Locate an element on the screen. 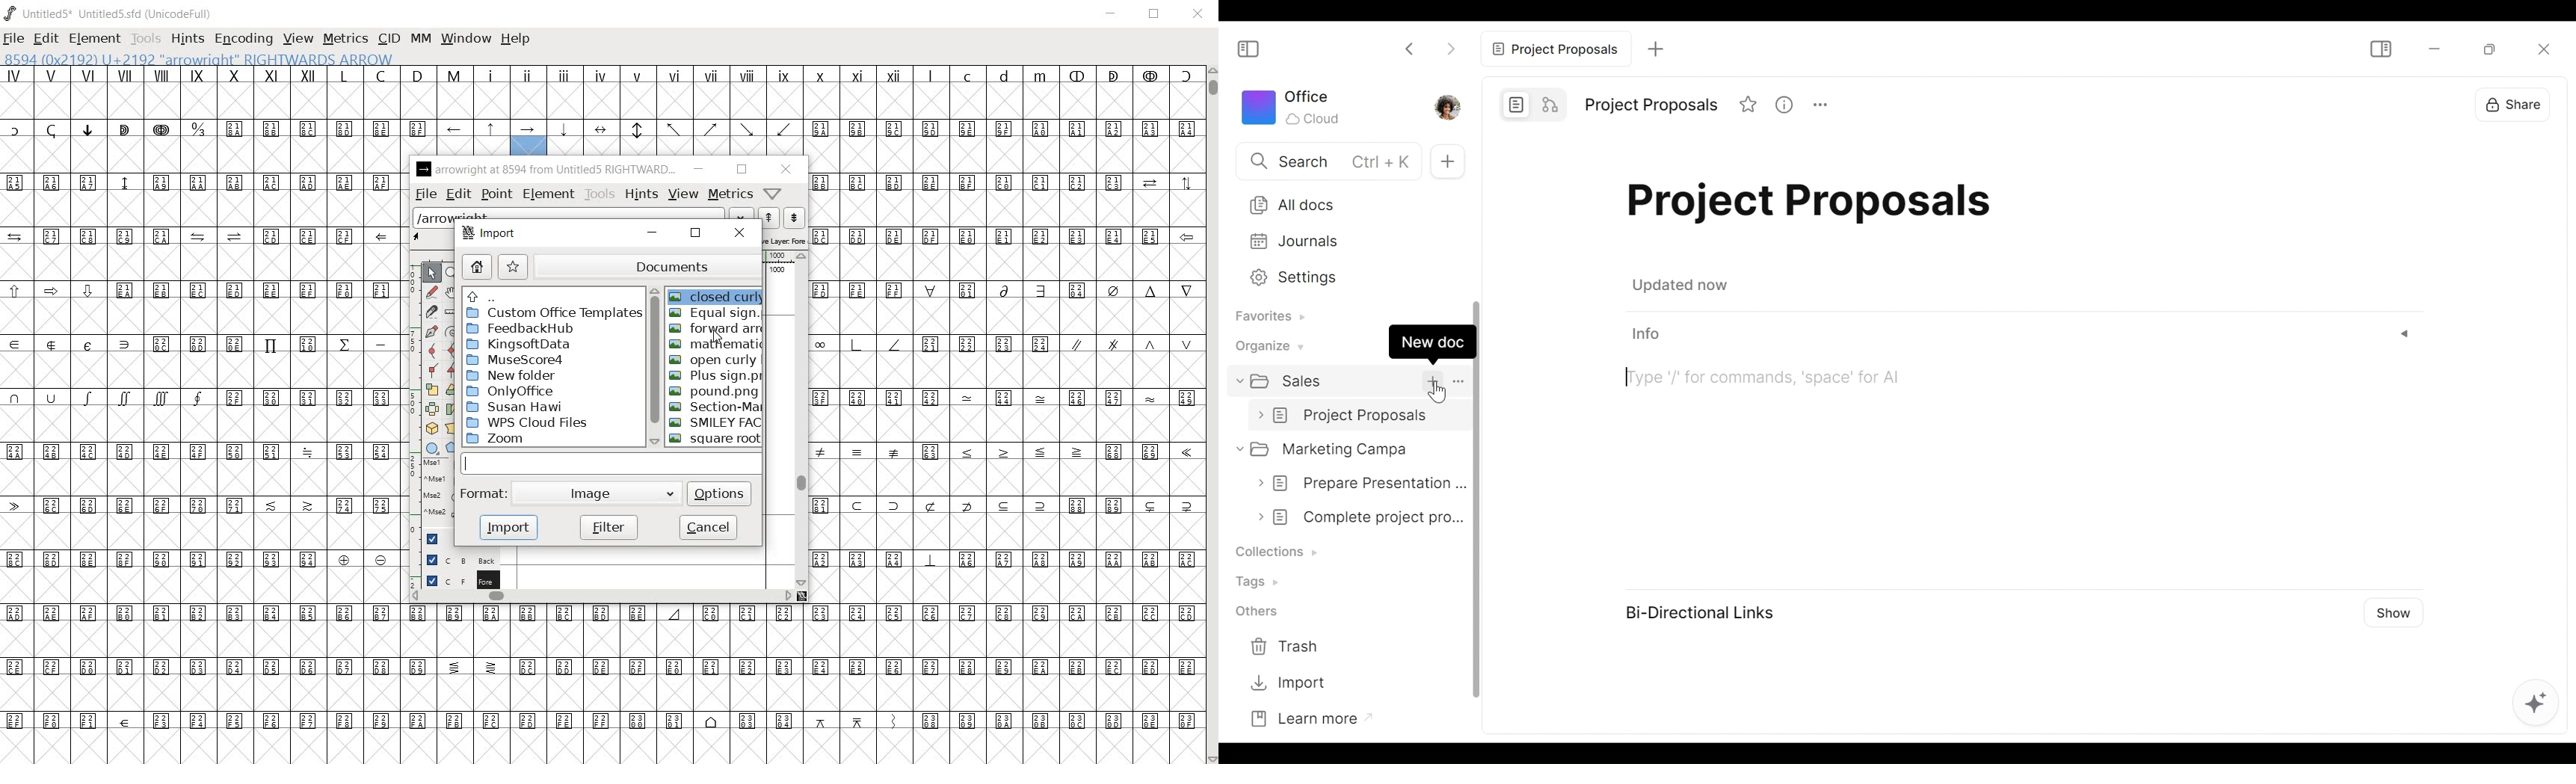  Show/Hide Sidebar is located at coordinates (1249, 50).